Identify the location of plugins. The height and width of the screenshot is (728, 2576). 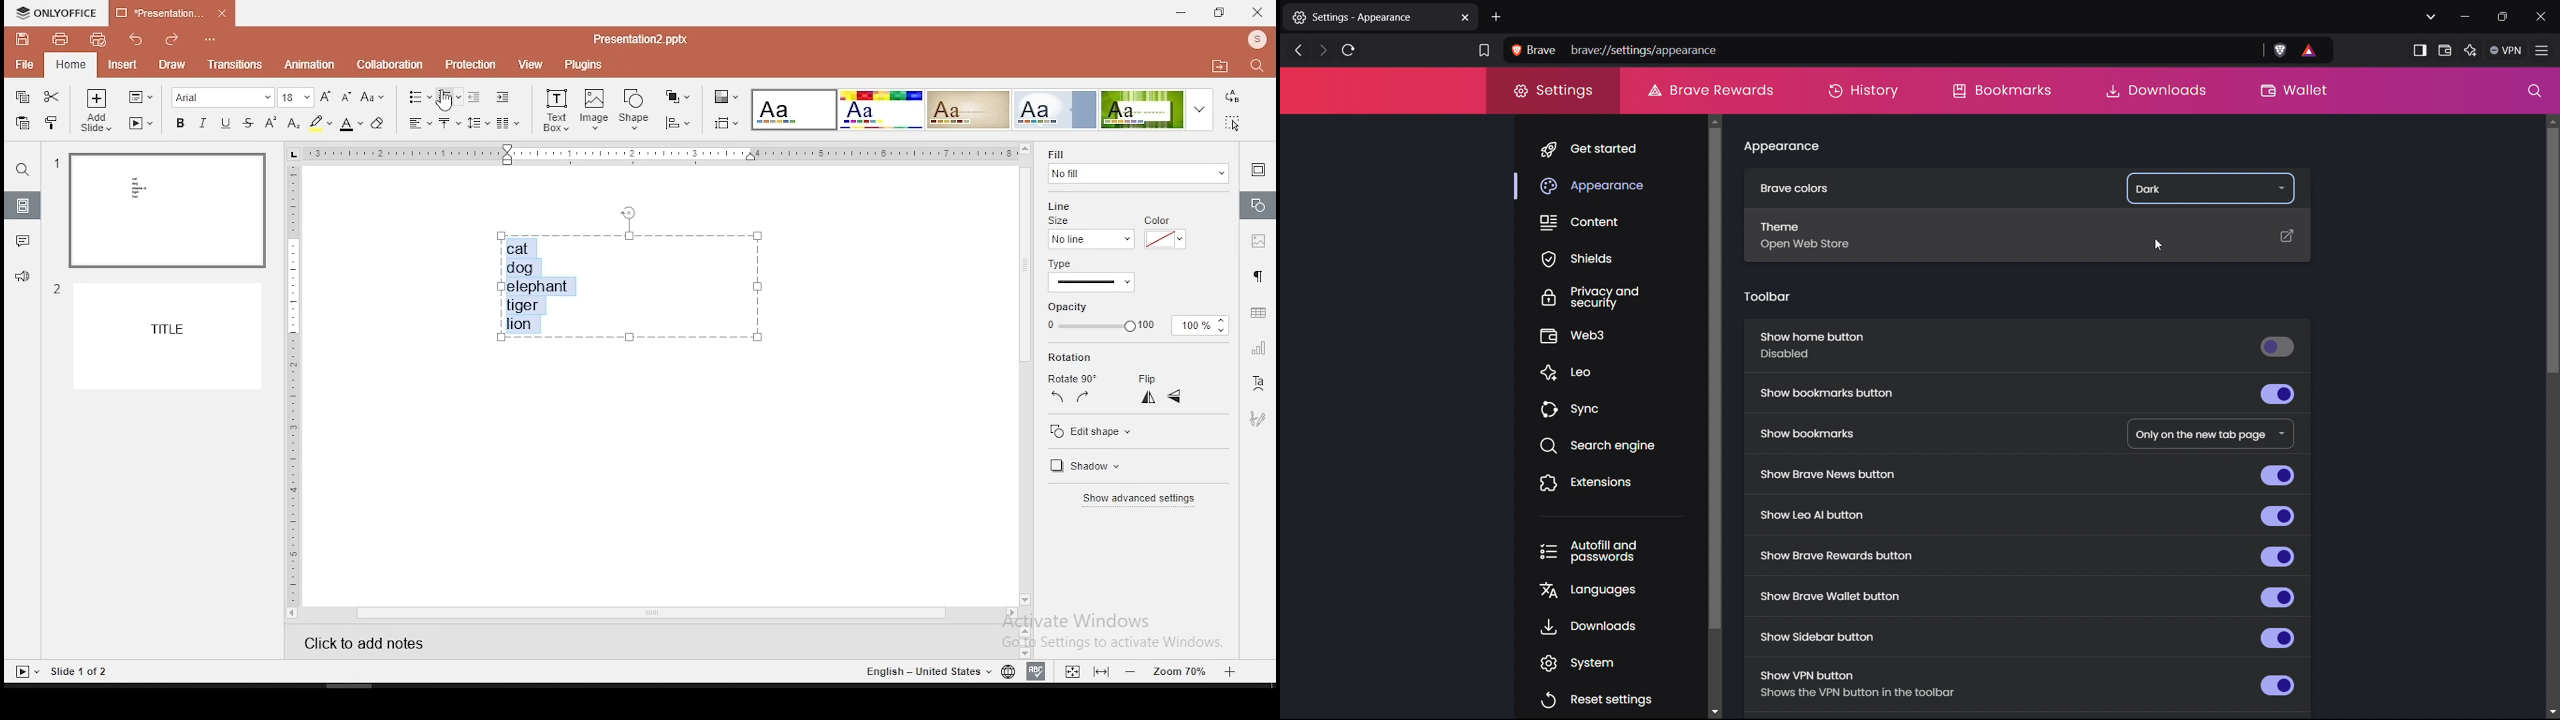
(584, 65).